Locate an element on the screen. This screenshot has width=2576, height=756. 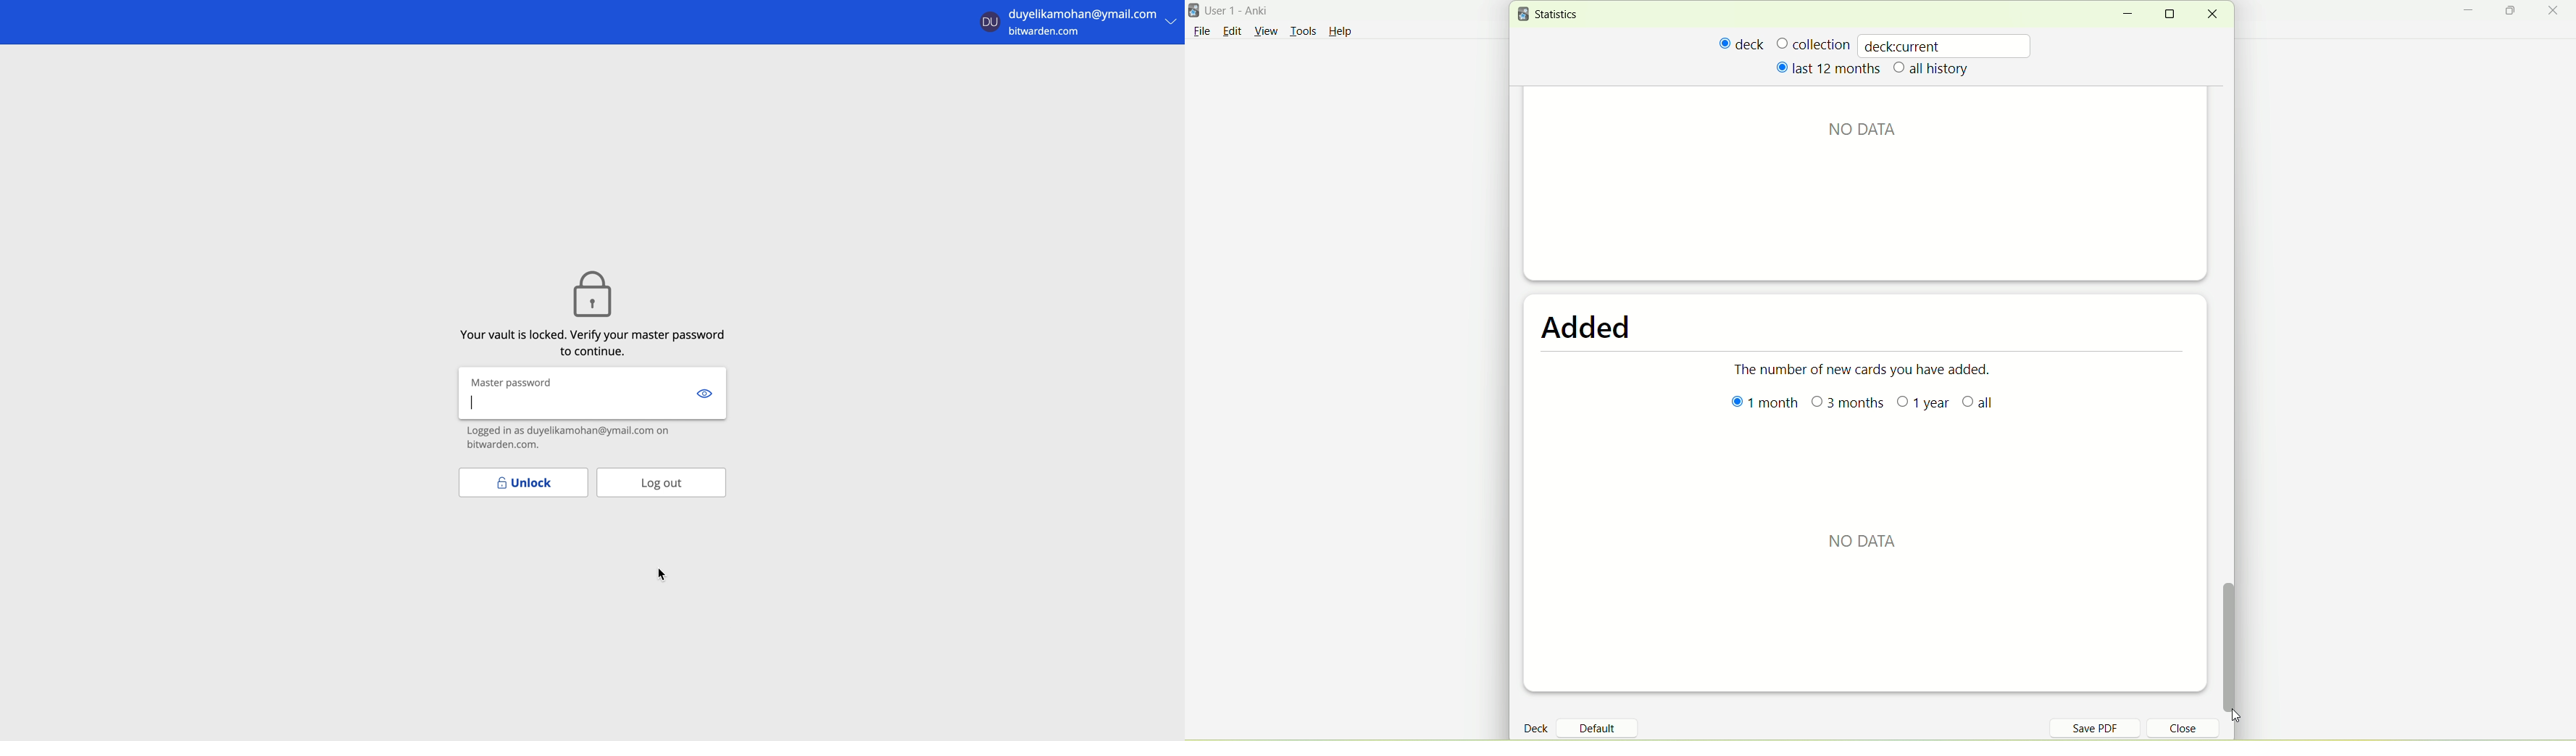
No data is located at coordinates (1864, 534).